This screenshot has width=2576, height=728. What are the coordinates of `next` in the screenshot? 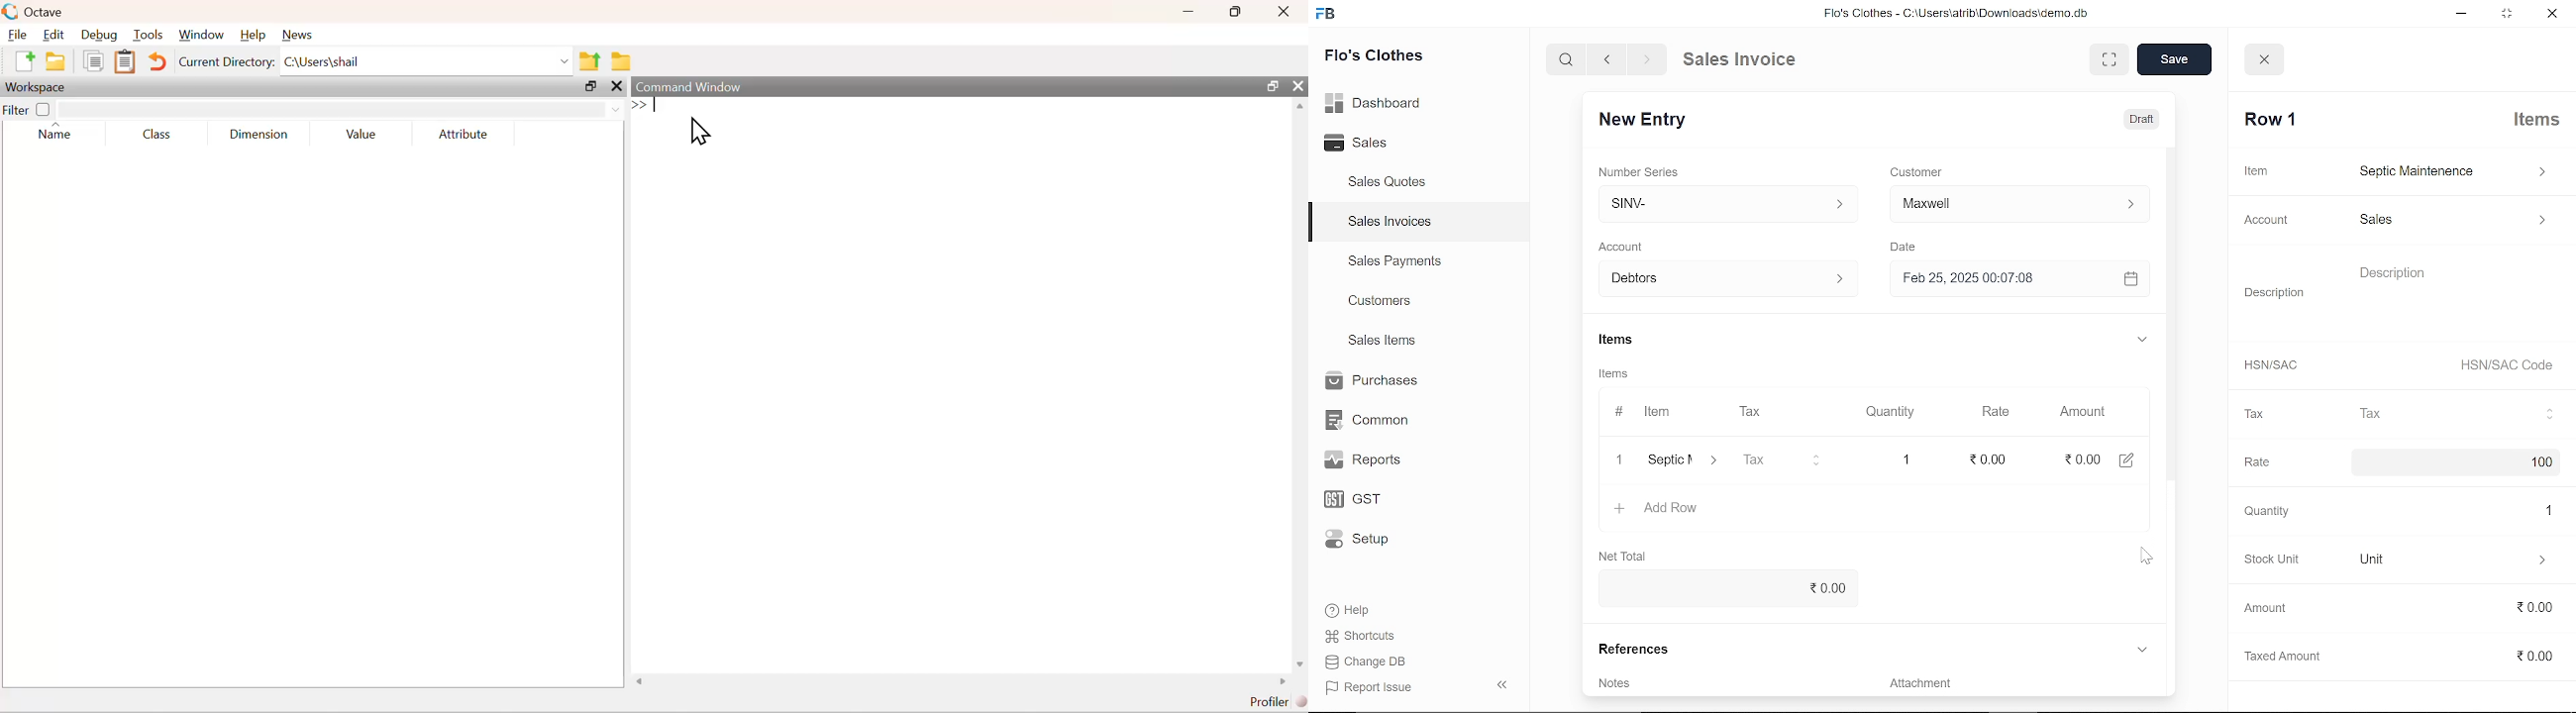 It's located at (1647, 59).